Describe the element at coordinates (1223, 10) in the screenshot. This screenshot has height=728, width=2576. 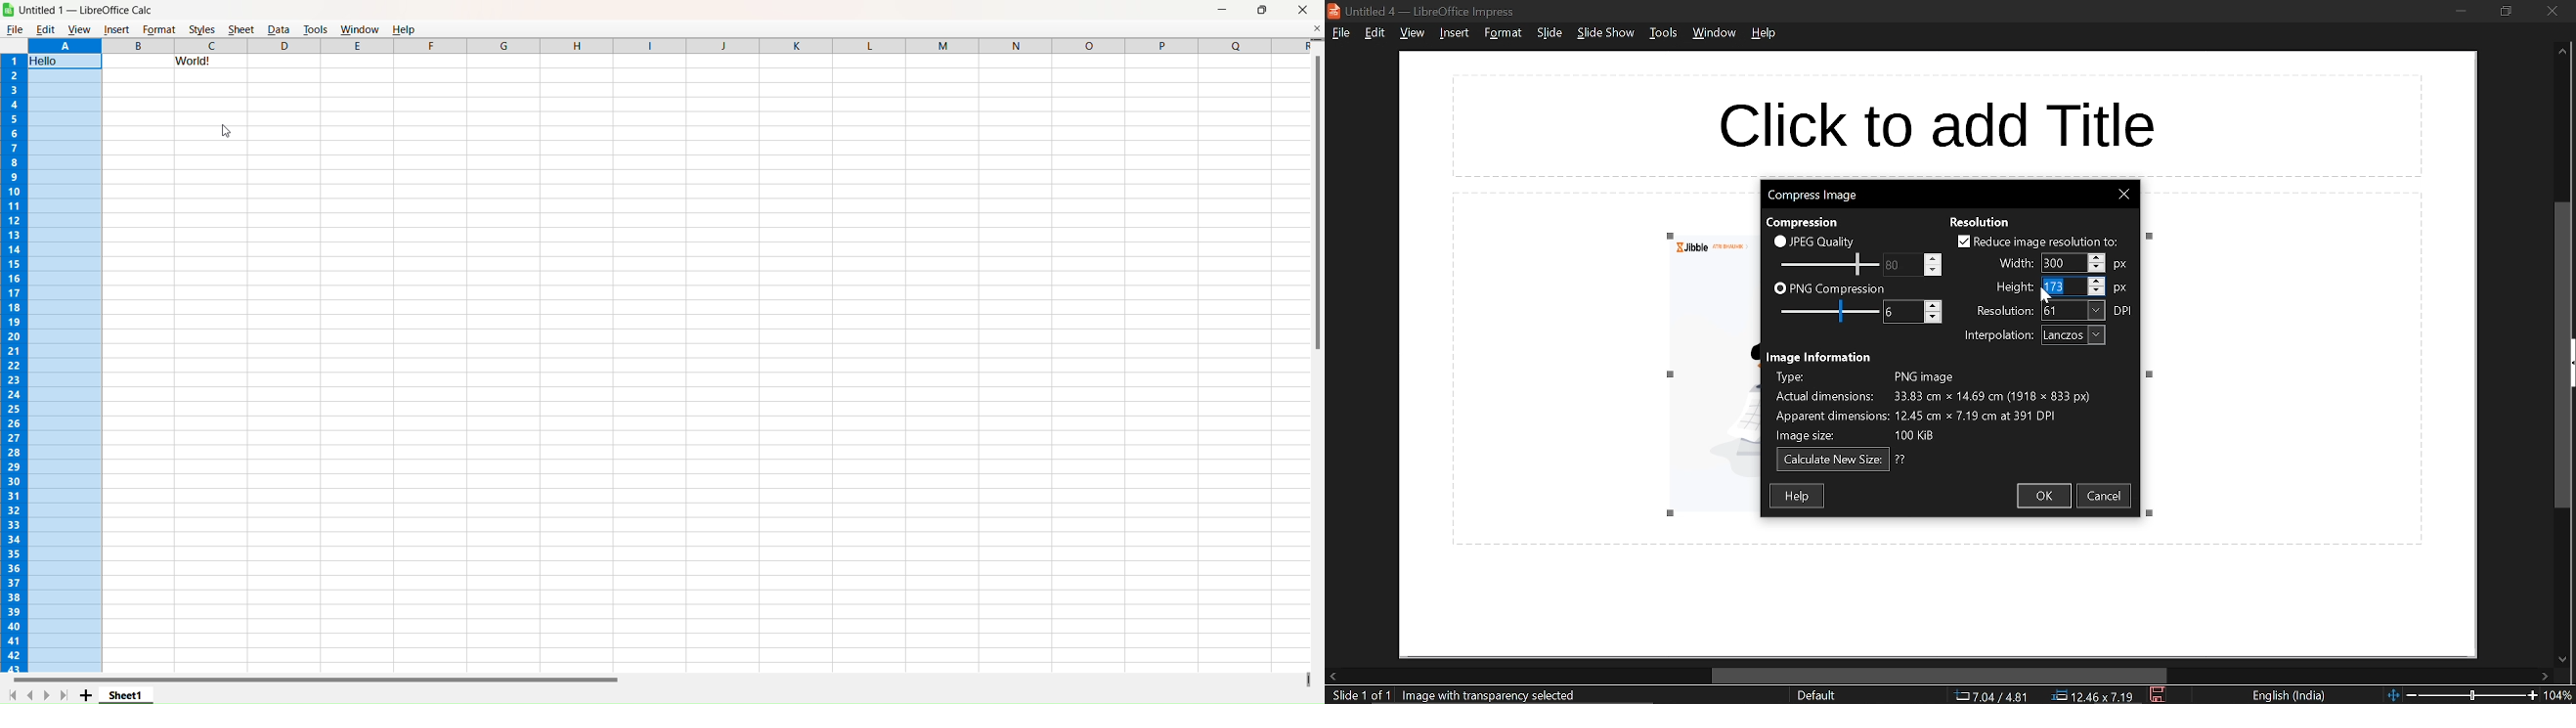
I see `Minimize` at that location.